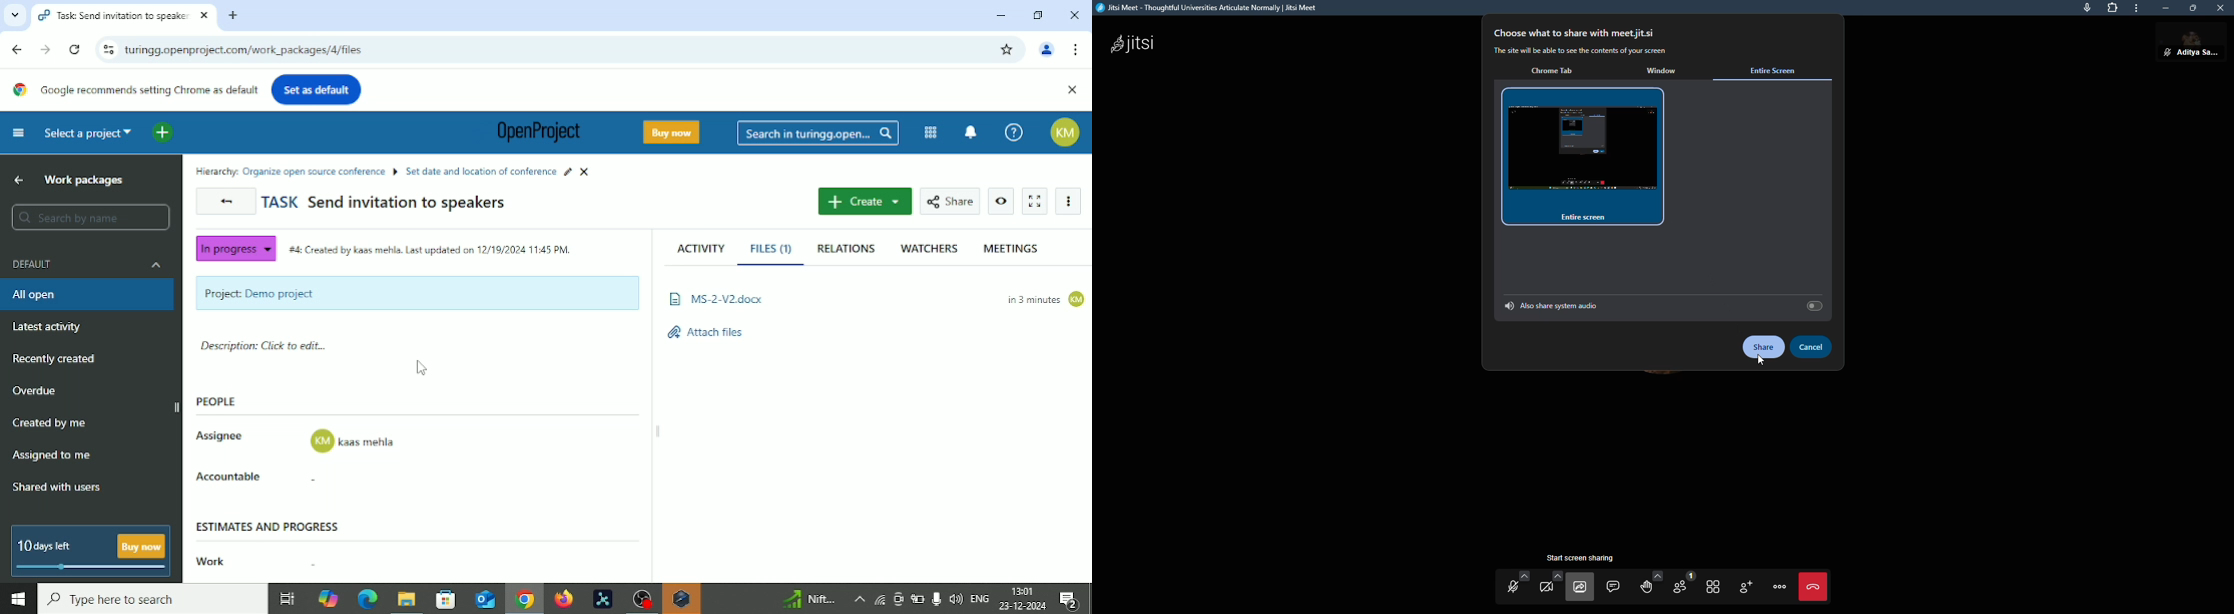 Image resolution: width=2240 pixels, height=616 pixels. I want to click on choose what to share with meet.jit.si, so click(1577, 32).